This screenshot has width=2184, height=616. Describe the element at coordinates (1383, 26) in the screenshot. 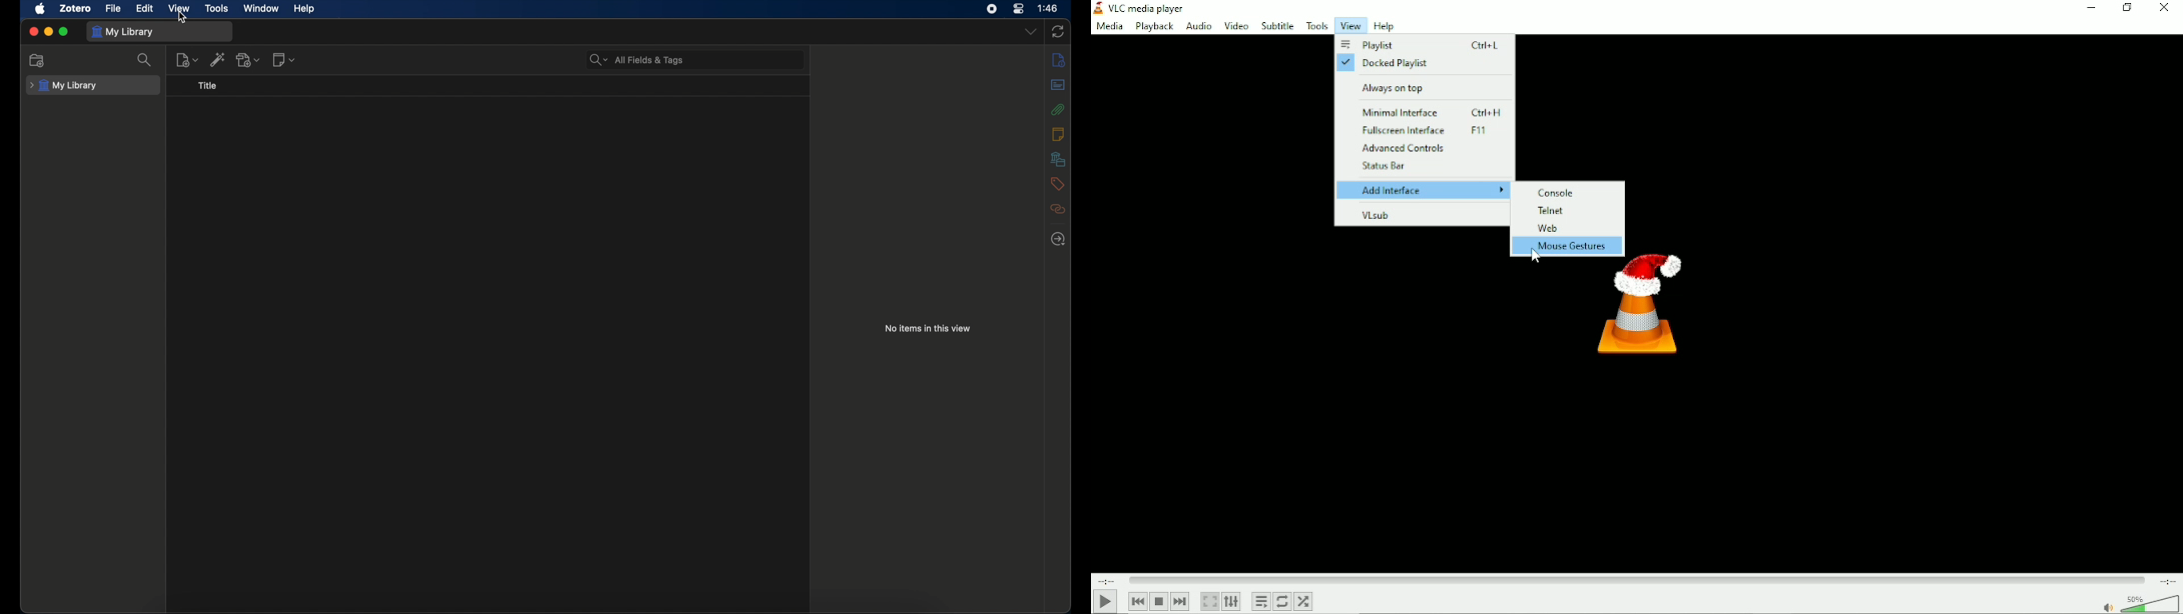

I see `Help` at that location.